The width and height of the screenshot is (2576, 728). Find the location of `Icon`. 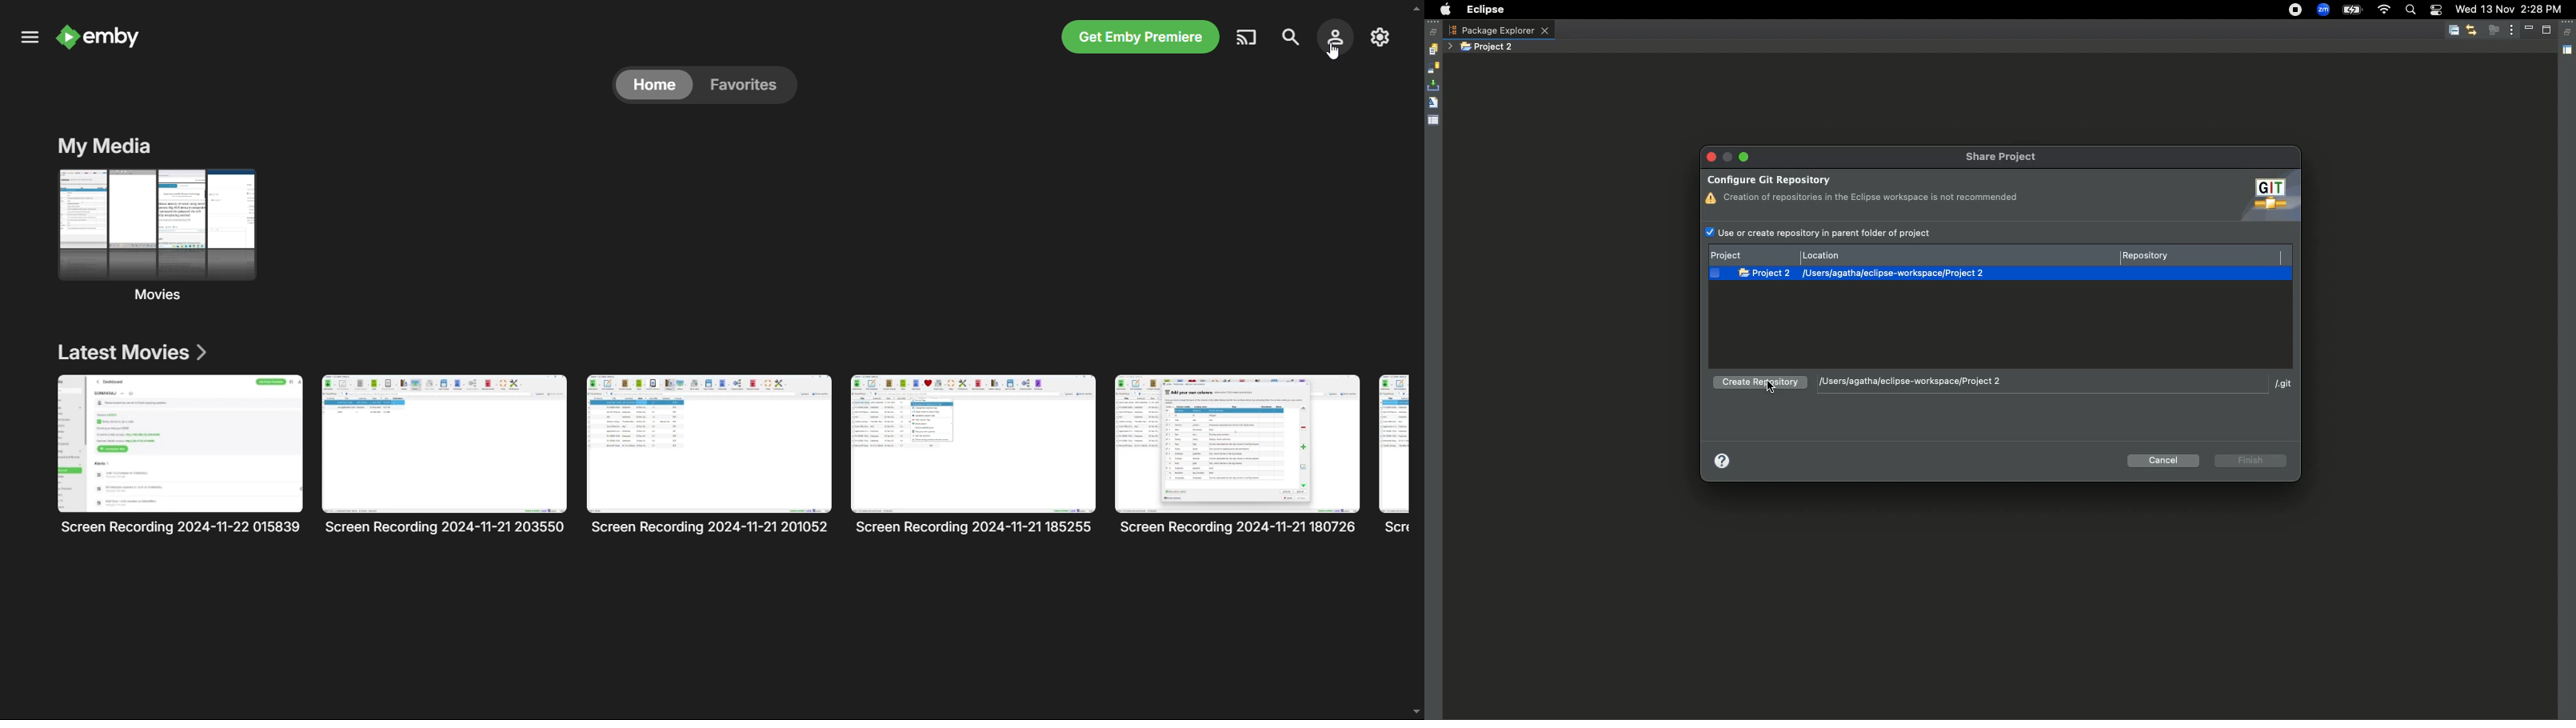

Icon is located at coordinates (2266, 197).